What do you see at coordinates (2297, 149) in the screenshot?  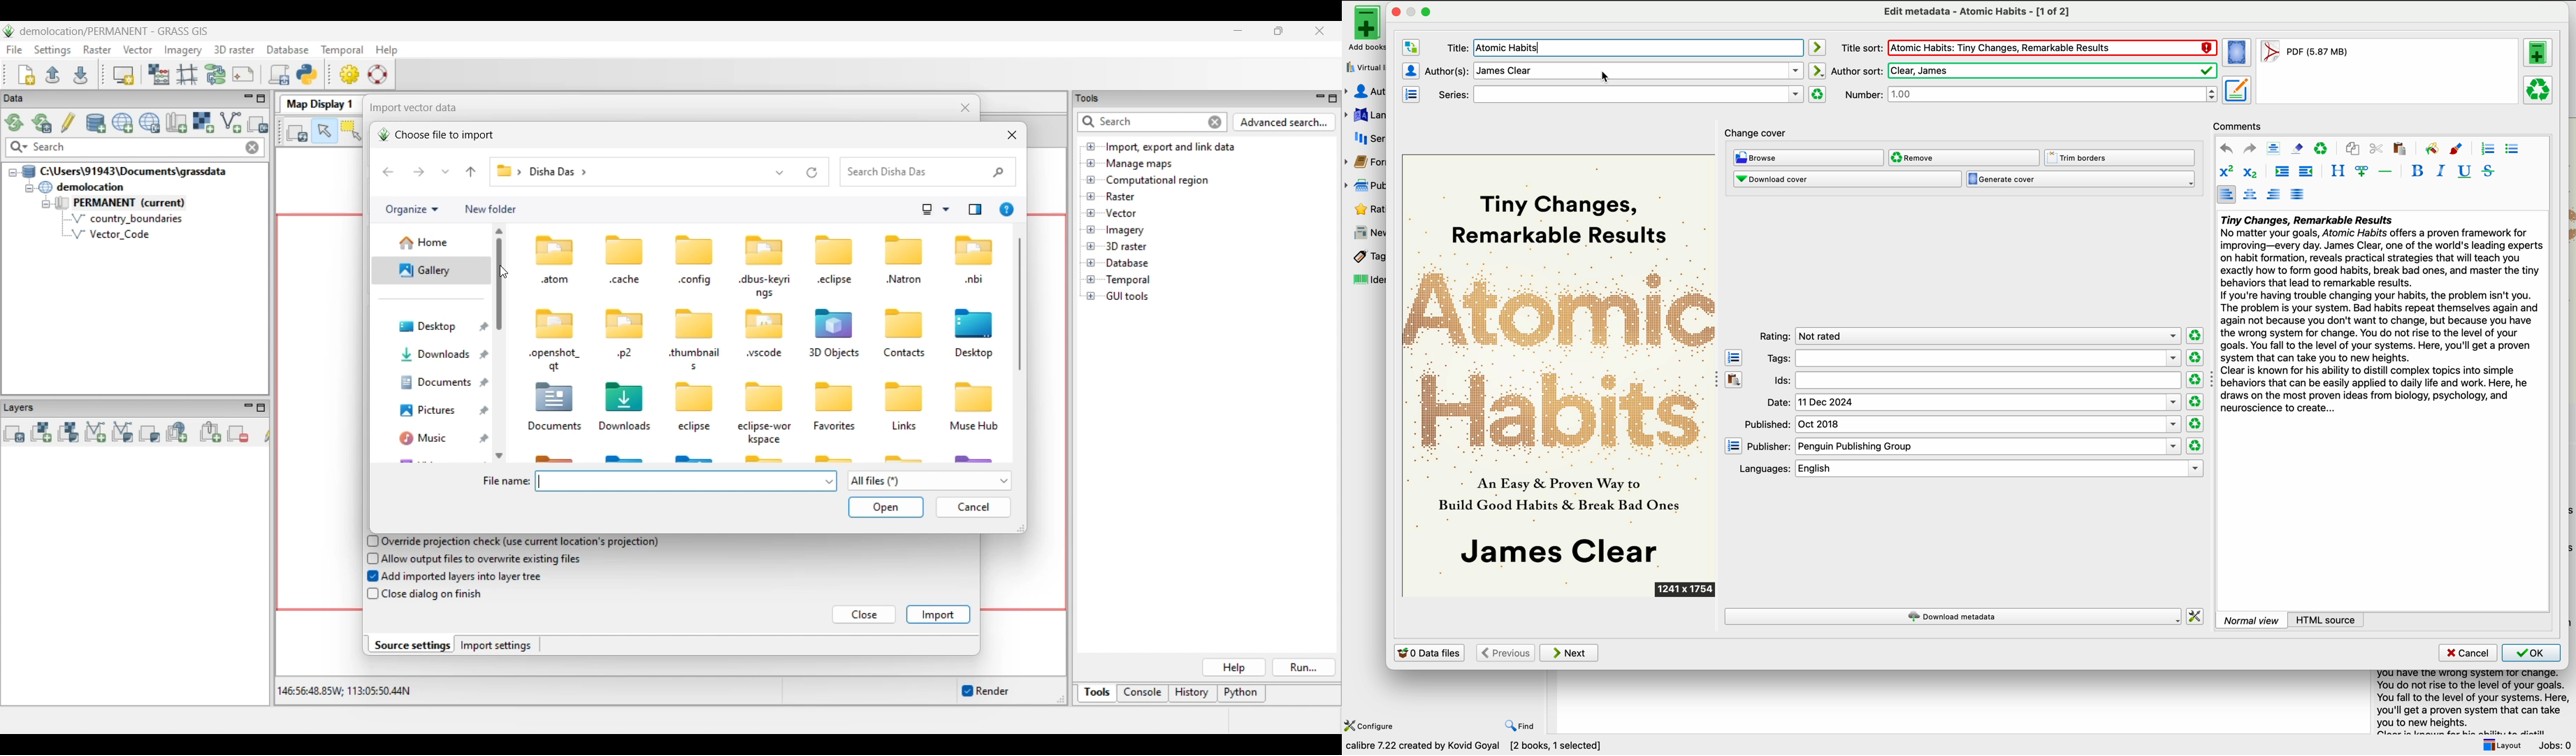 I see `remove formatting` at bounding box center [2297, 149].